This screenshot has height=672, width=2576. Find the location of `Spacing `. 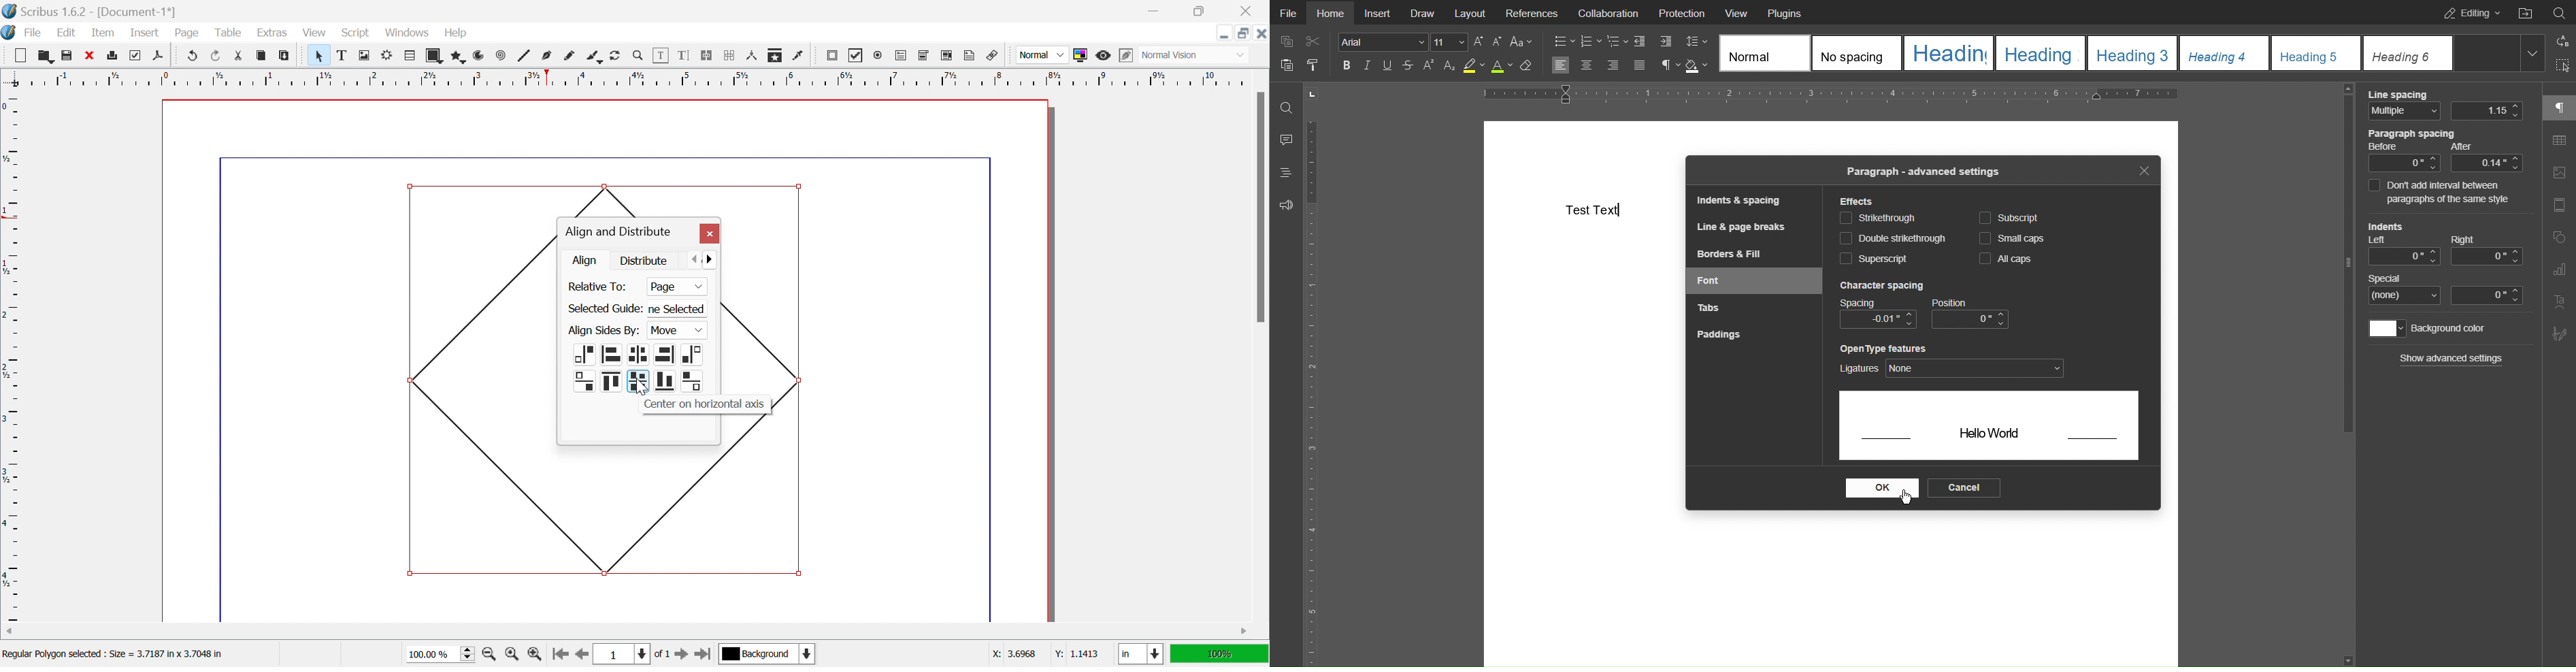

Spacing  is located at coordinates (1878, 304).